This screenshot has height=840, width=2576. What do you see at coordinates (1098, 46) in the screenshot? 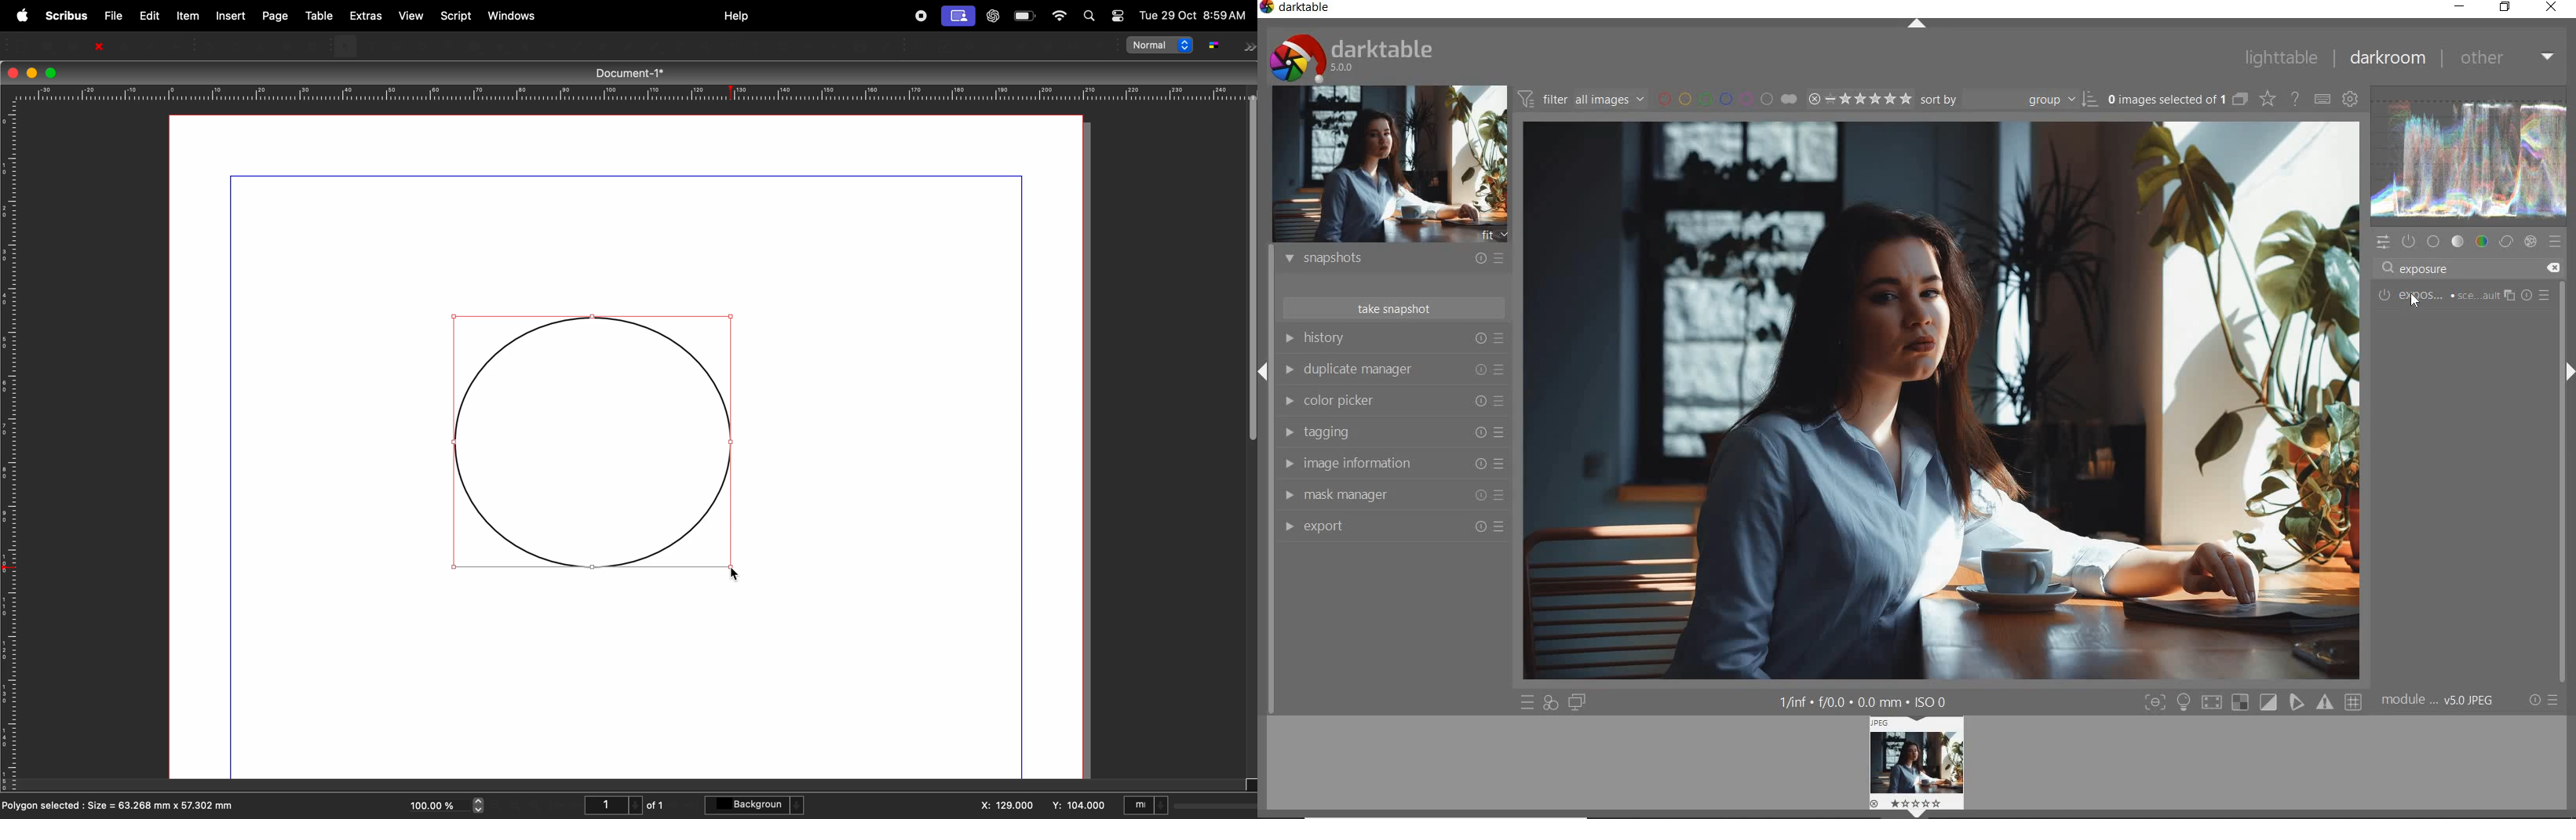
I see `Link annotation` at bounding box center [1098, 46].